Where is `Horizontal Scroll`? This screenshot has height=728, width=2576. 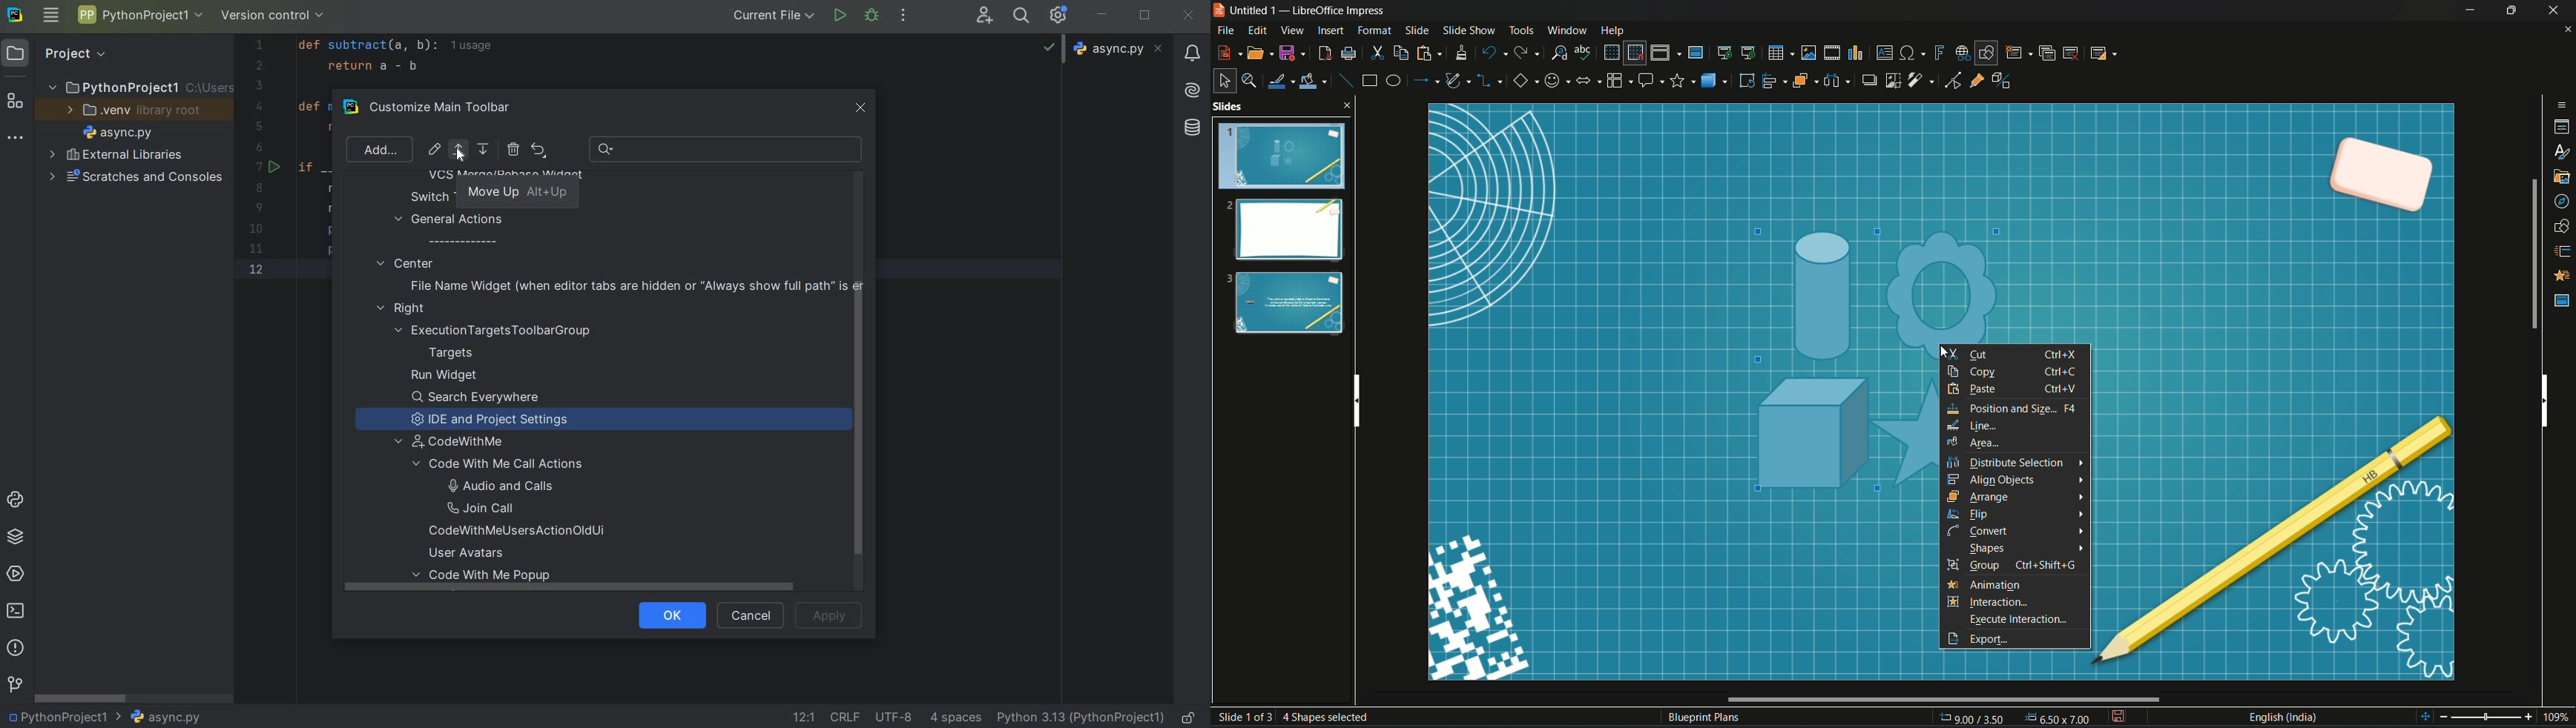
Horizontal Scroll is located at coordinates (1941, 700).